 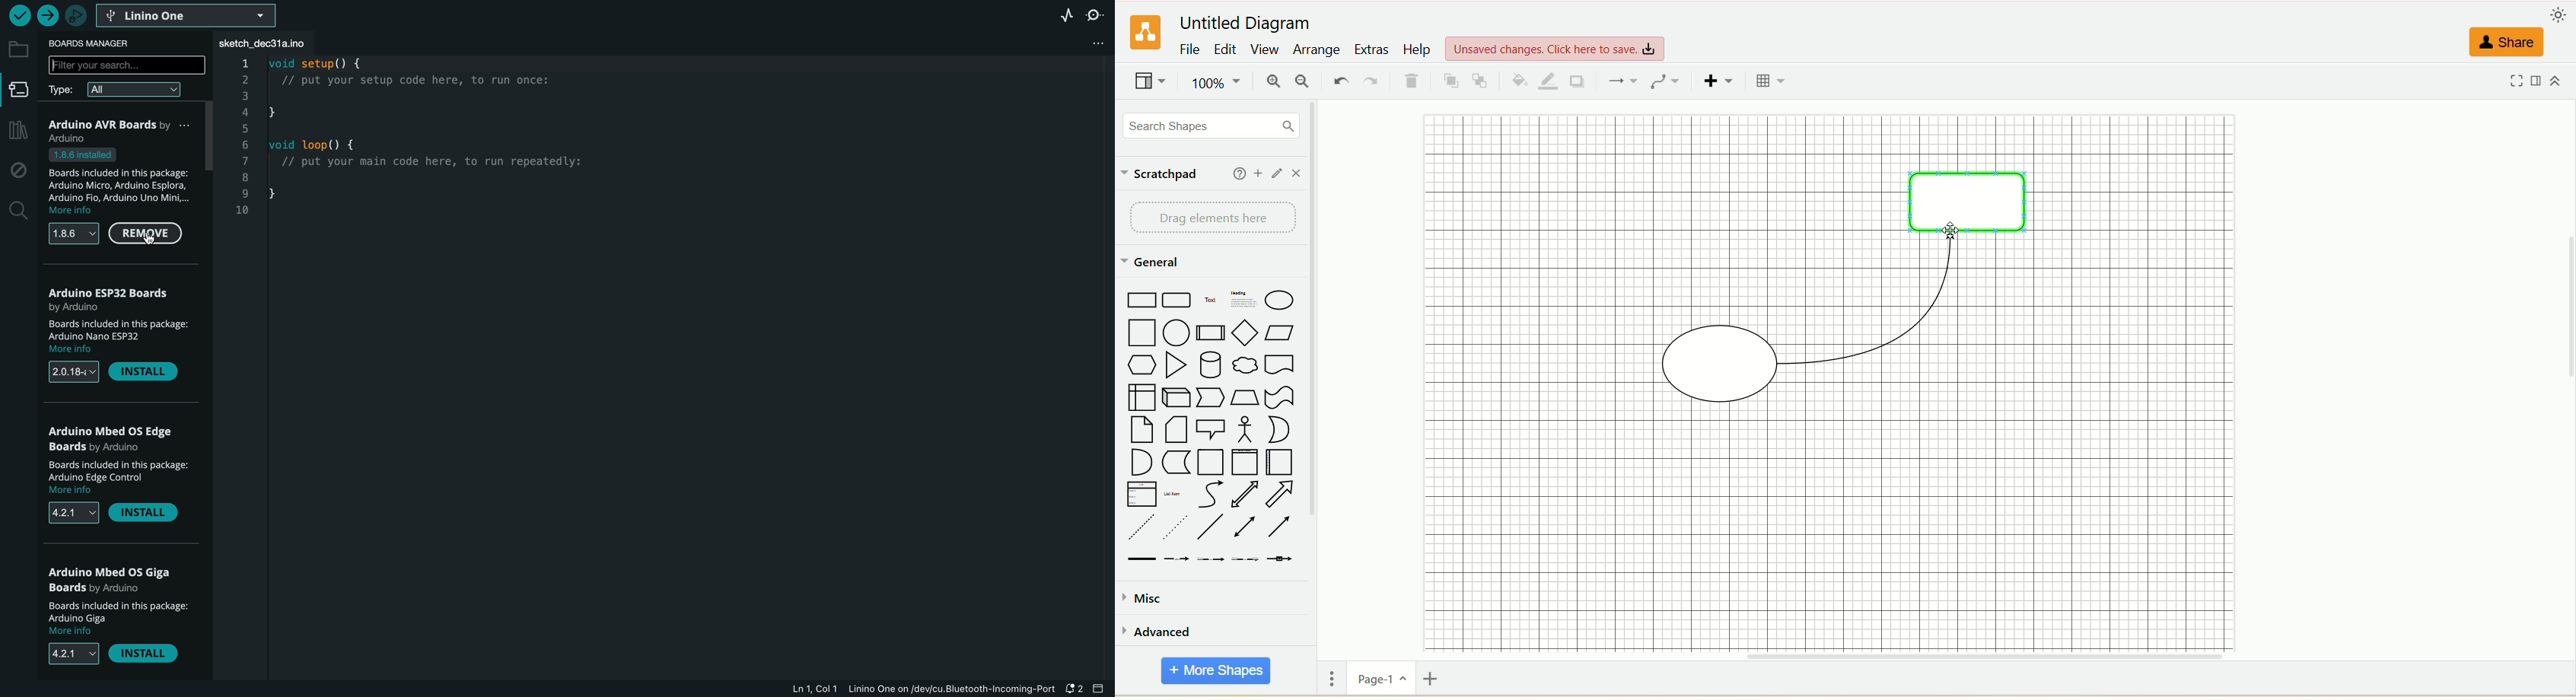 I want to click on view, so click(x=1556, y=47).